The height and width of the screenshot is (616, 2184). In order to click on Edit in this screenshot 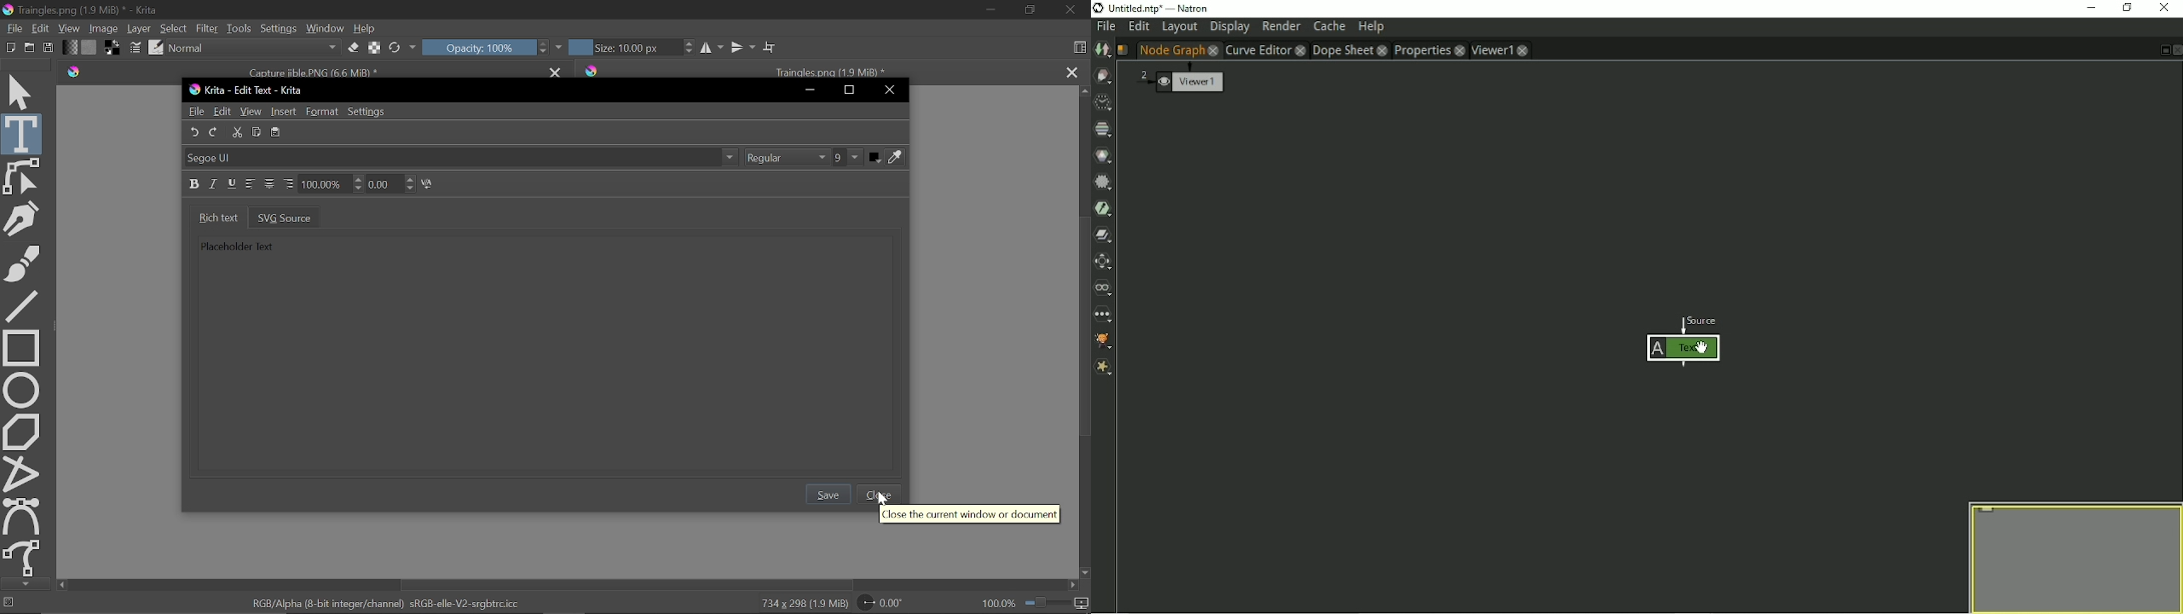, I will do `click(41, 27)`.